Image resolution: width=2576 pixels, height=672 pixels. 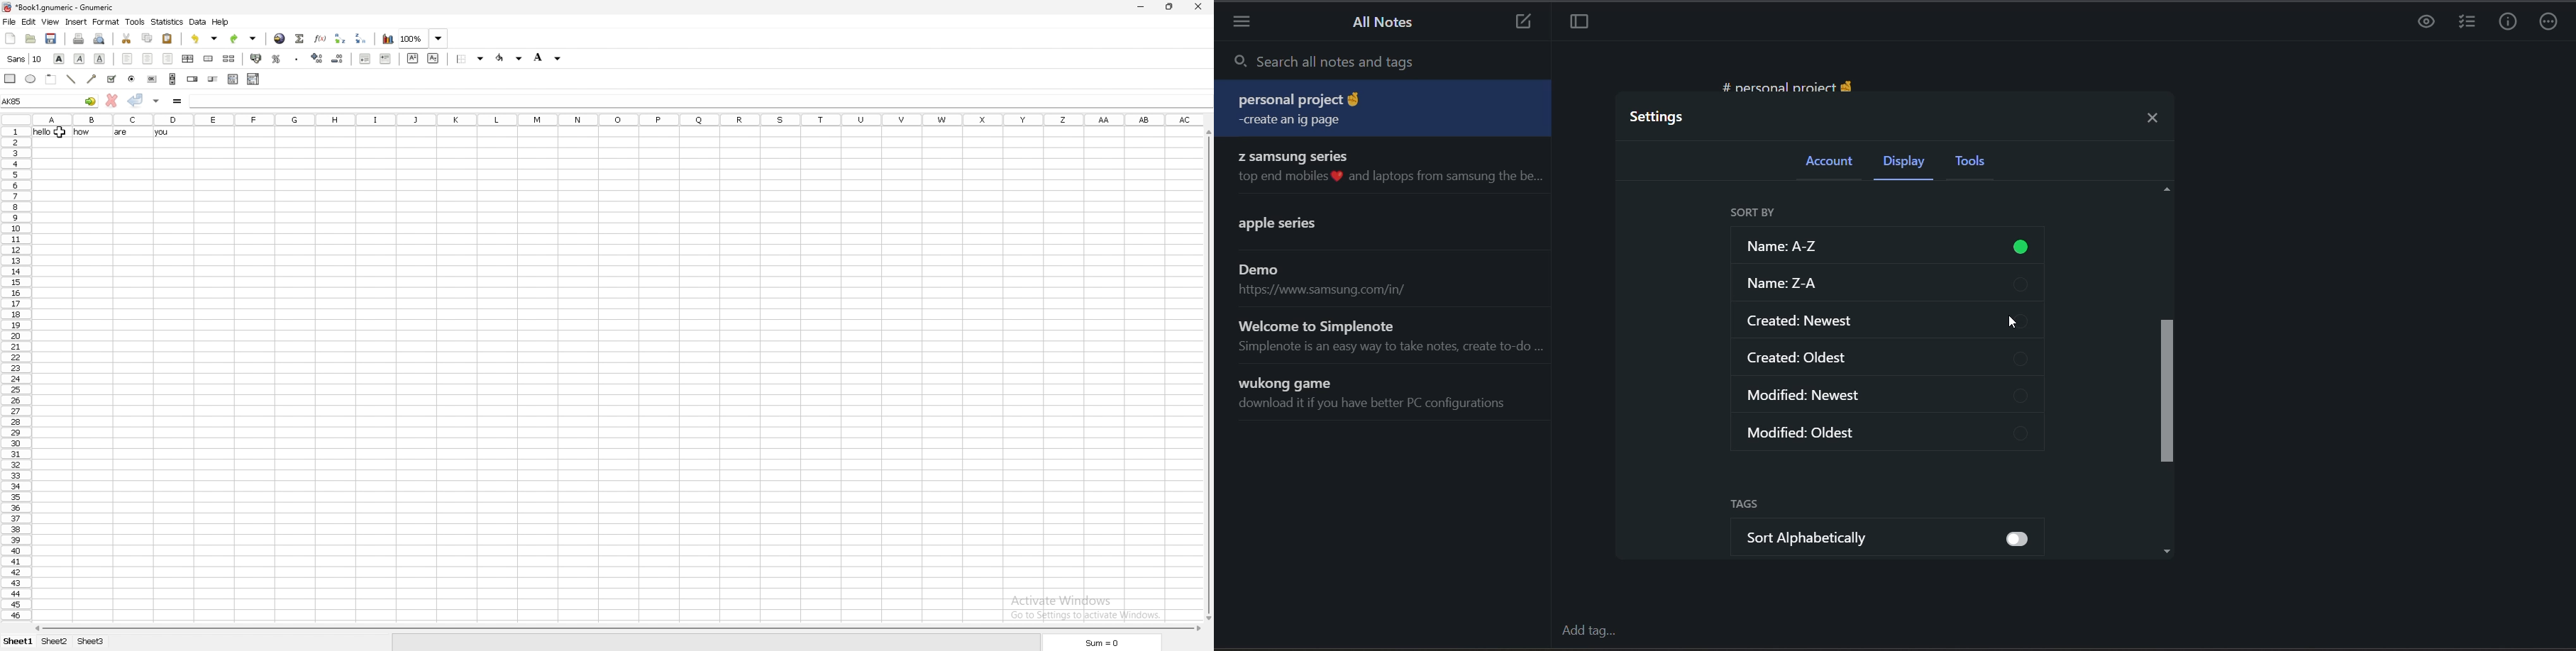 What do you see at coordinates (100, 38) in the screenshot?
I see `print preview` at bounding box center [100, 38].